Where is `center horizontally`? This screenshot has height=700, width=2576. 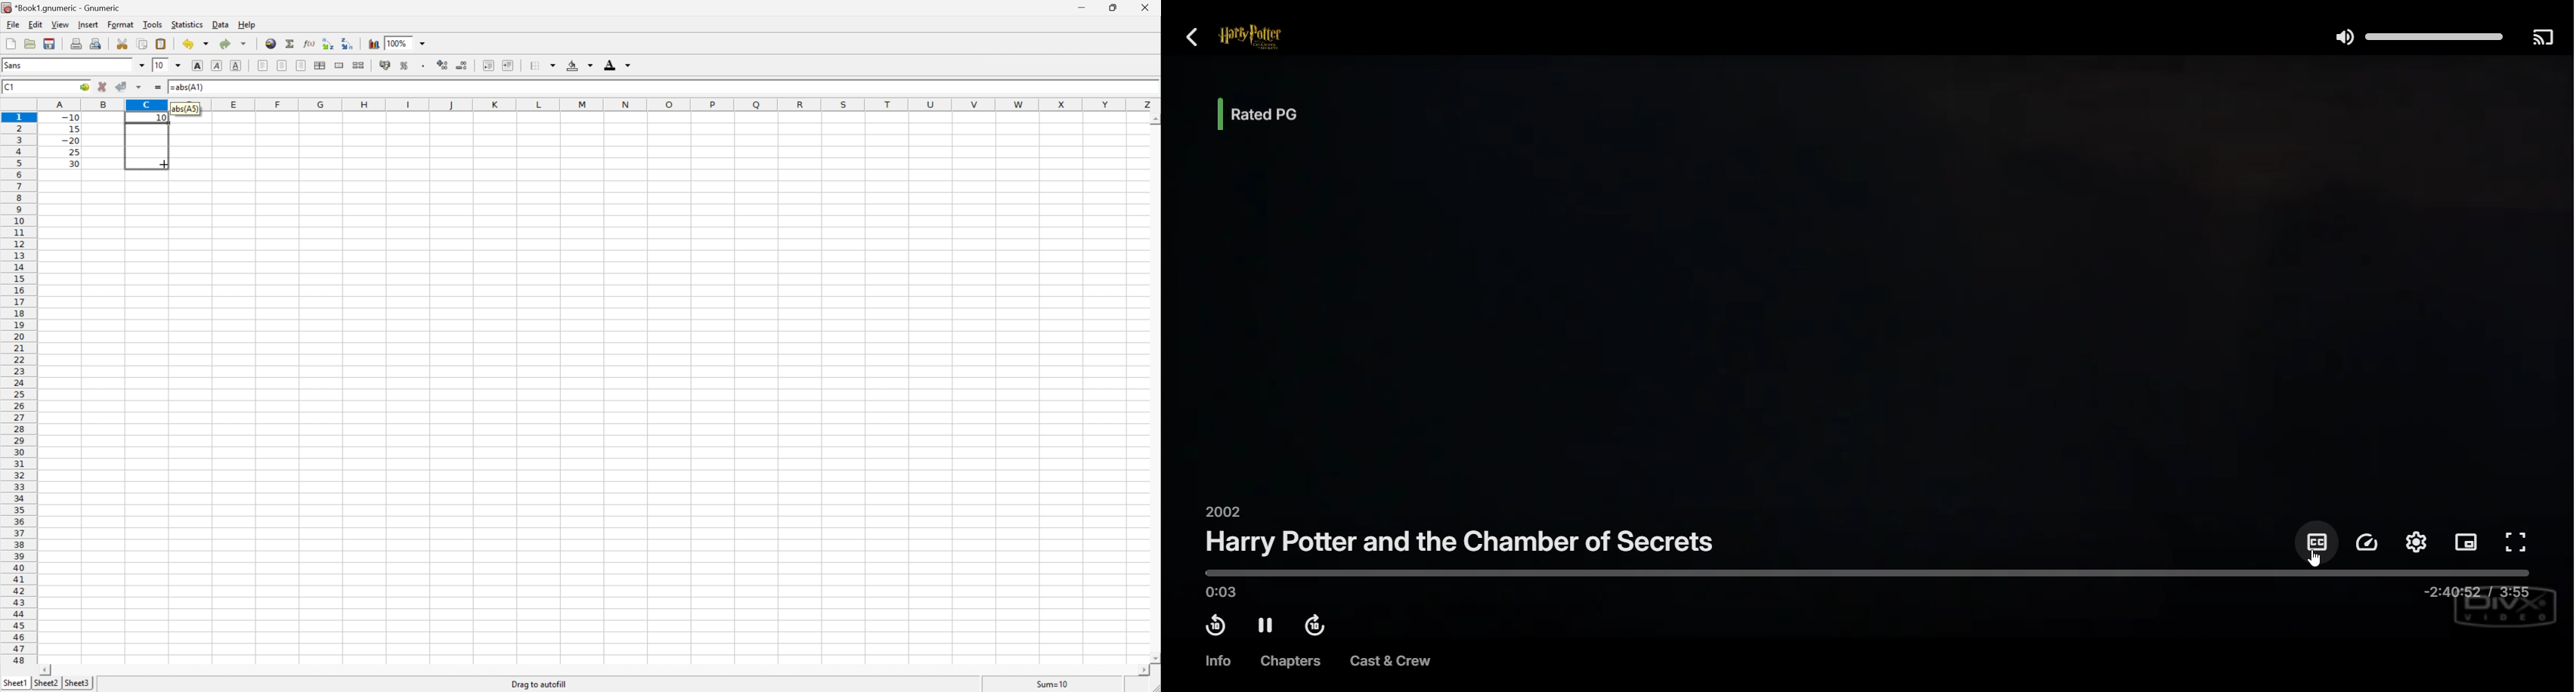 center horizontally is located at coordinates (283, 65).